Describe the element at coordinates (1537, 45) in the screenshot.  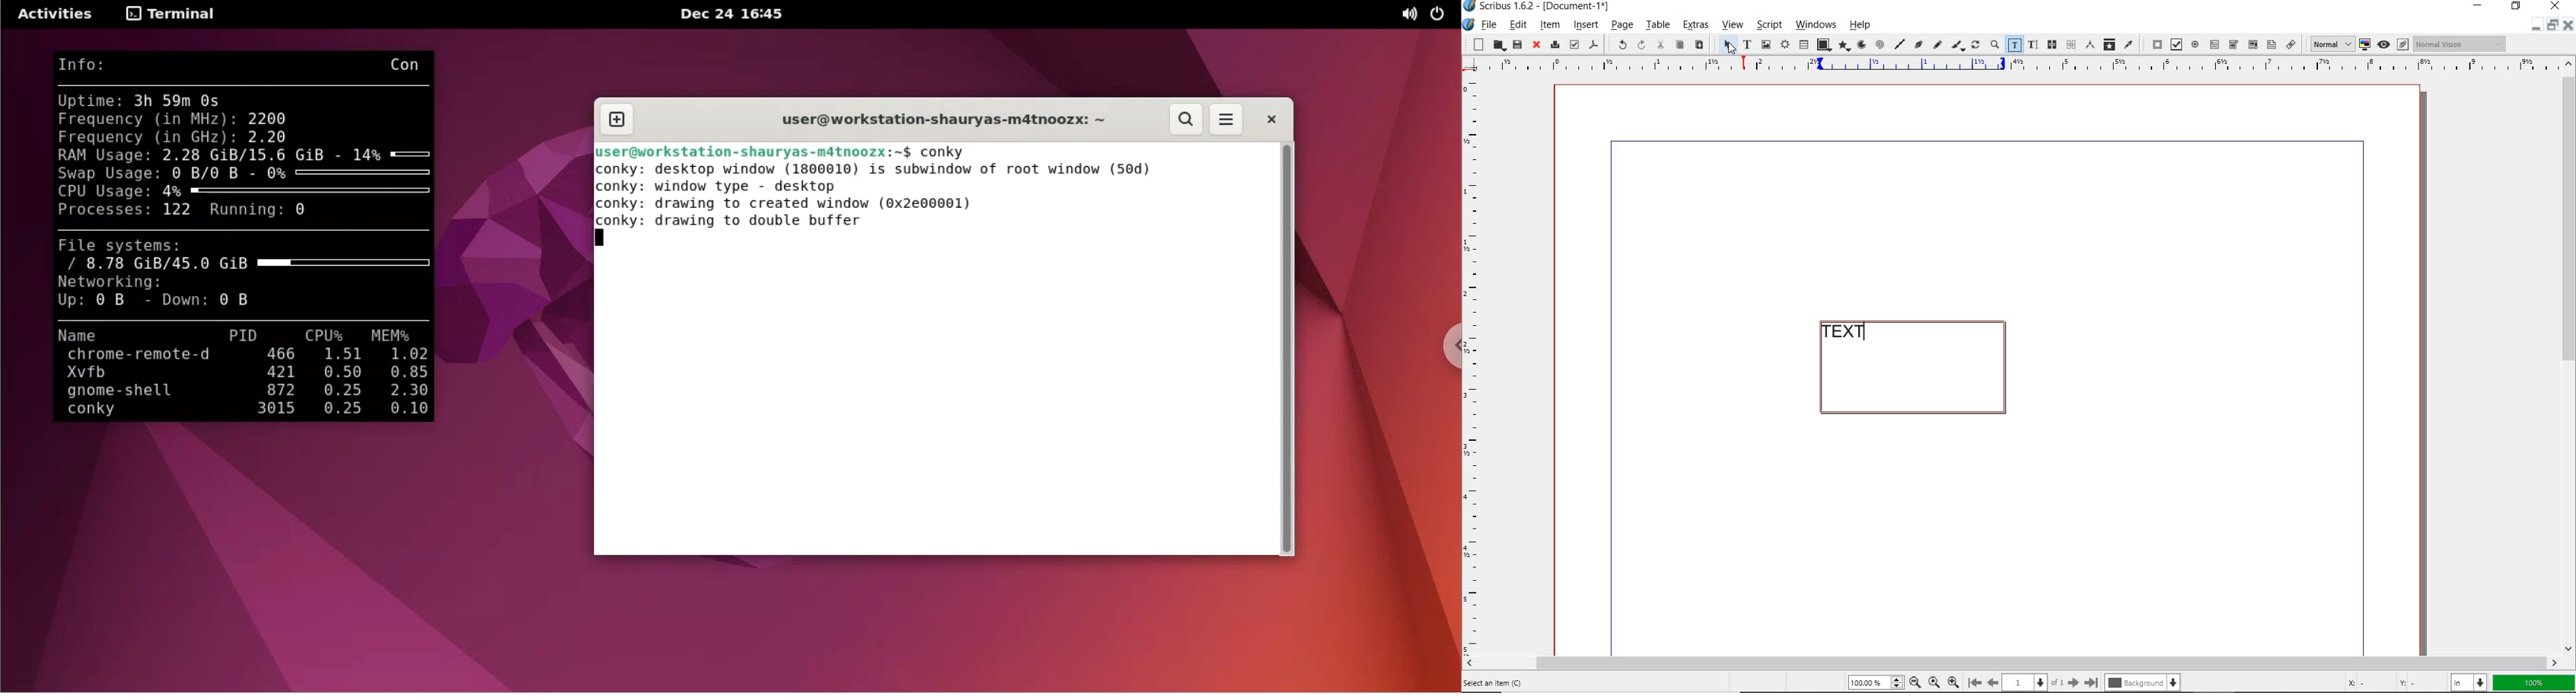
I see `close` at that location.